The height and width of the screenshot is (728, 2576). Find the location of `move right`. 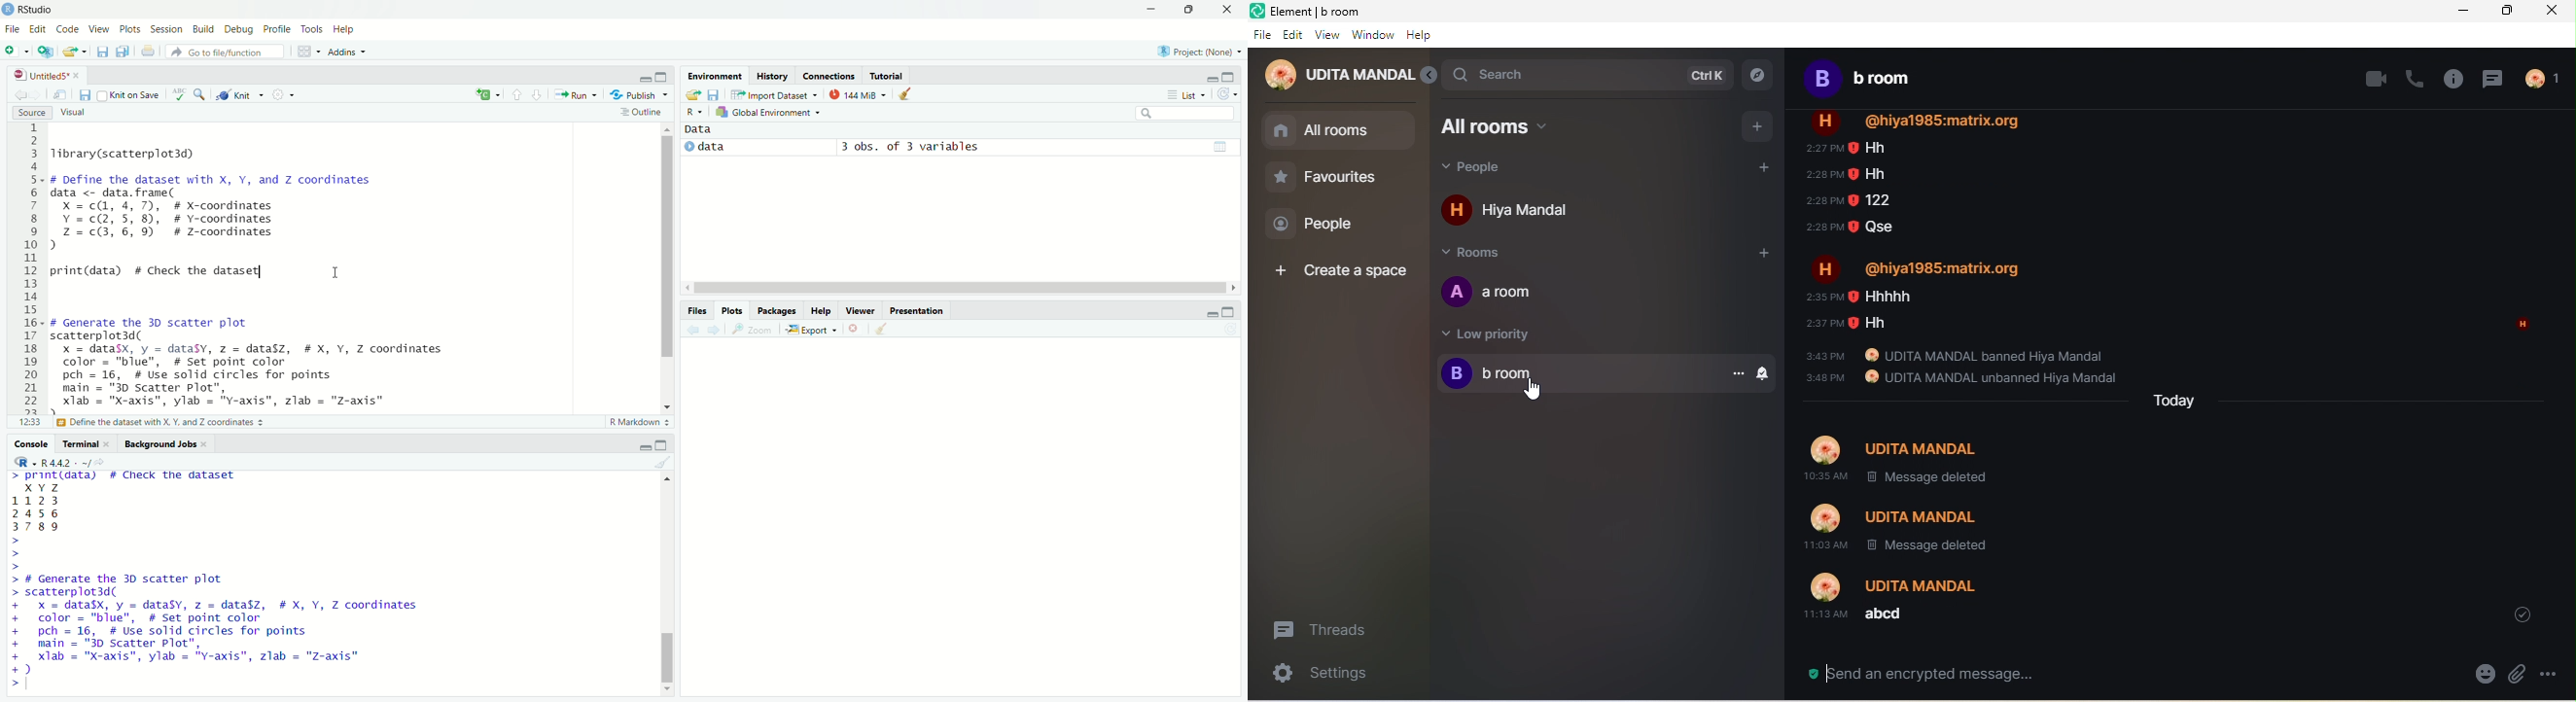

move right is located at coordinates (1236, 286).